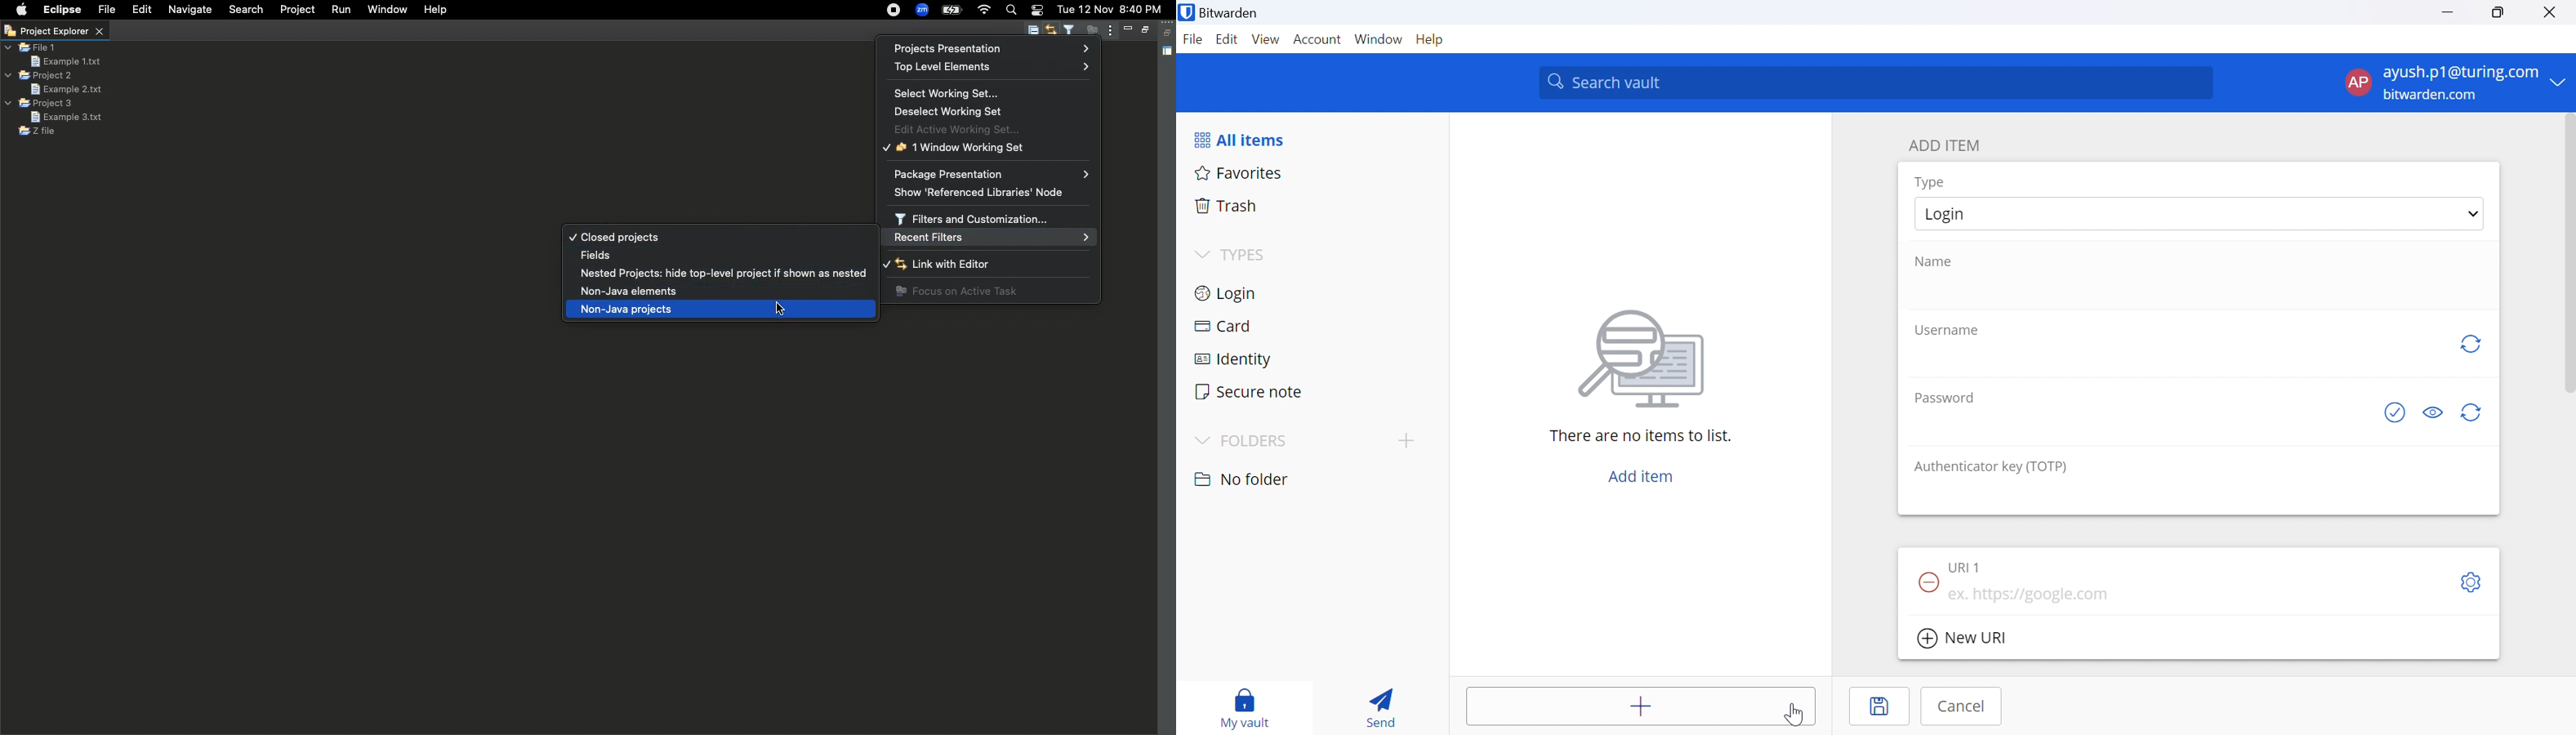  Describe the element at coordinates (992, 238) in the screenshot. I see `Recent filters` at that location.